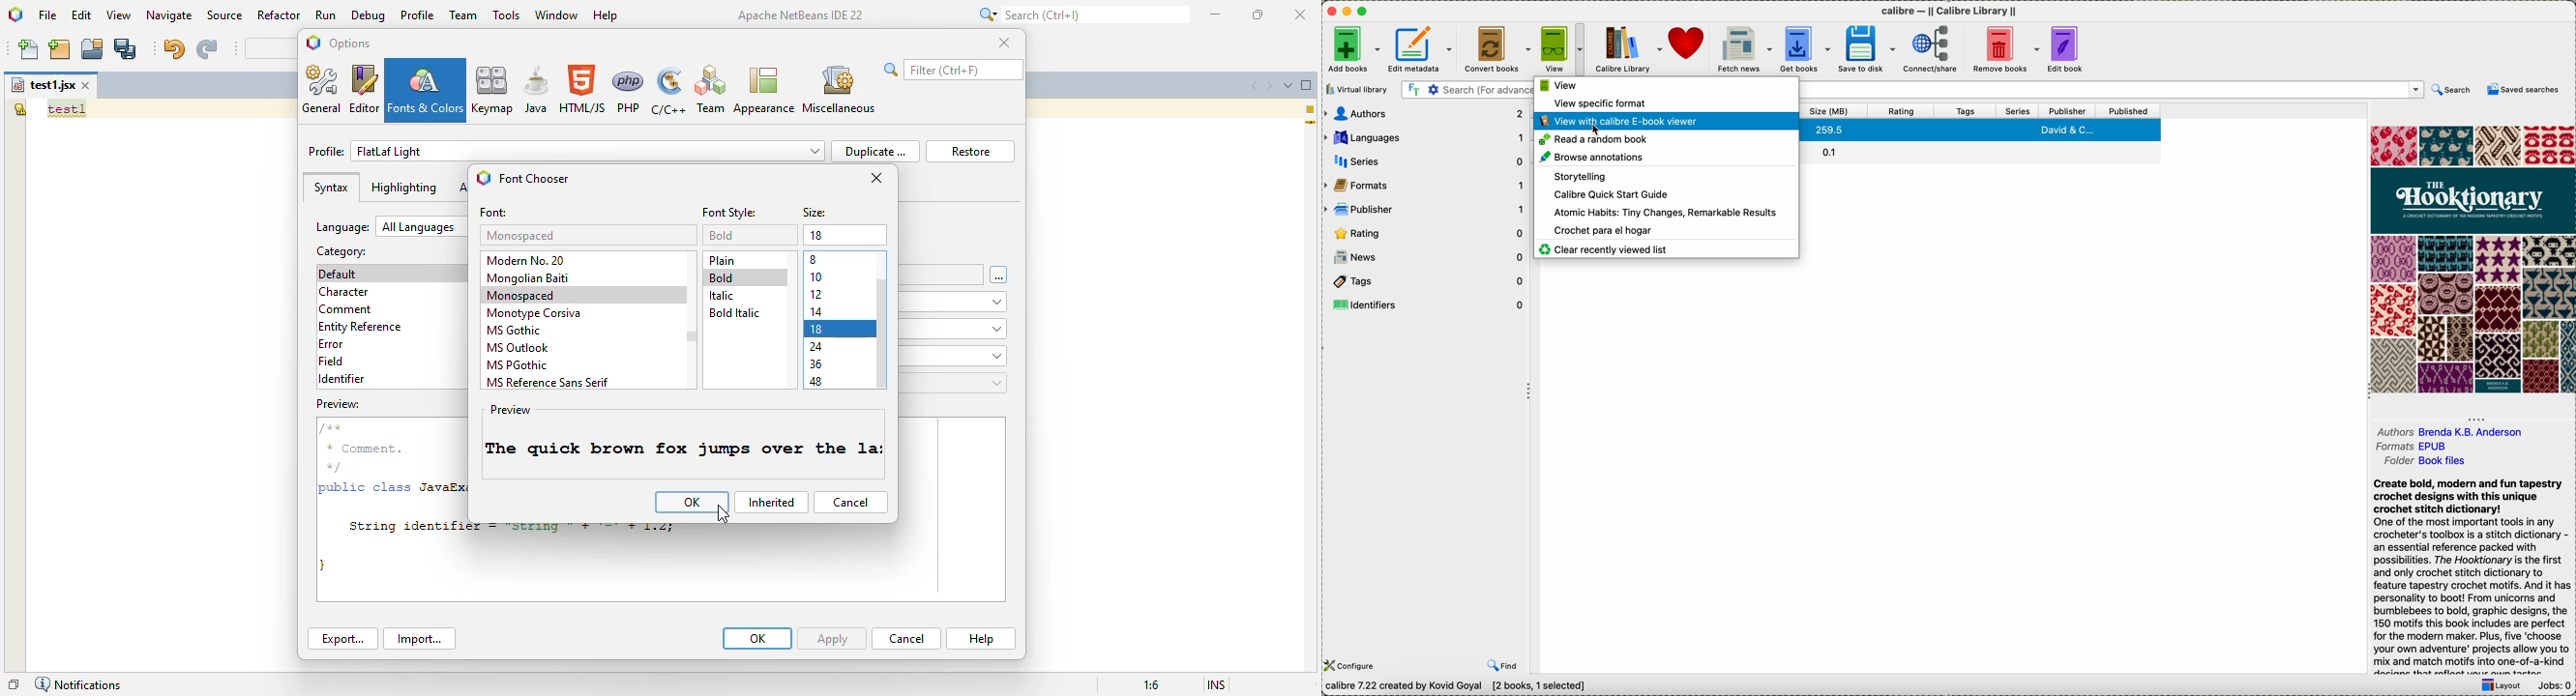  I want to click on virtual library, so click(1360, 90).